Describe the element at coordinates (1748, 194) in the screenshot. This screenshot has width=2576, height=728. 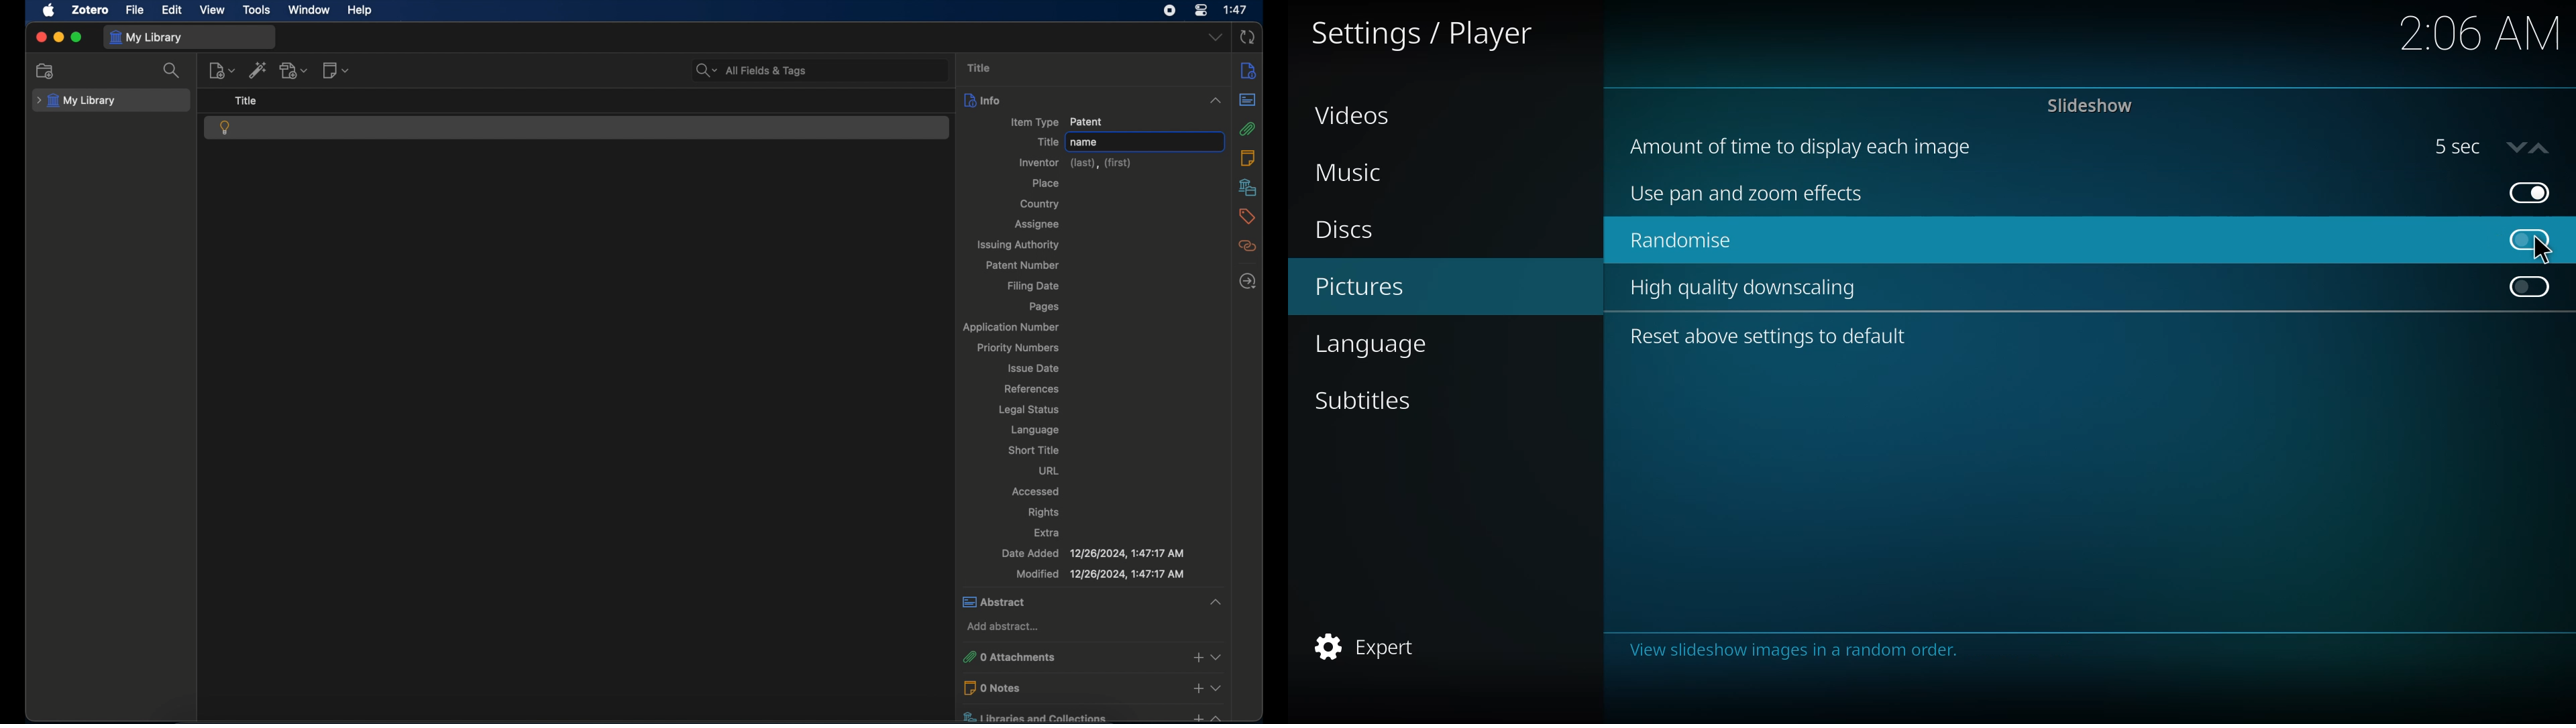
I see `use pan and zoom effects` at that location.